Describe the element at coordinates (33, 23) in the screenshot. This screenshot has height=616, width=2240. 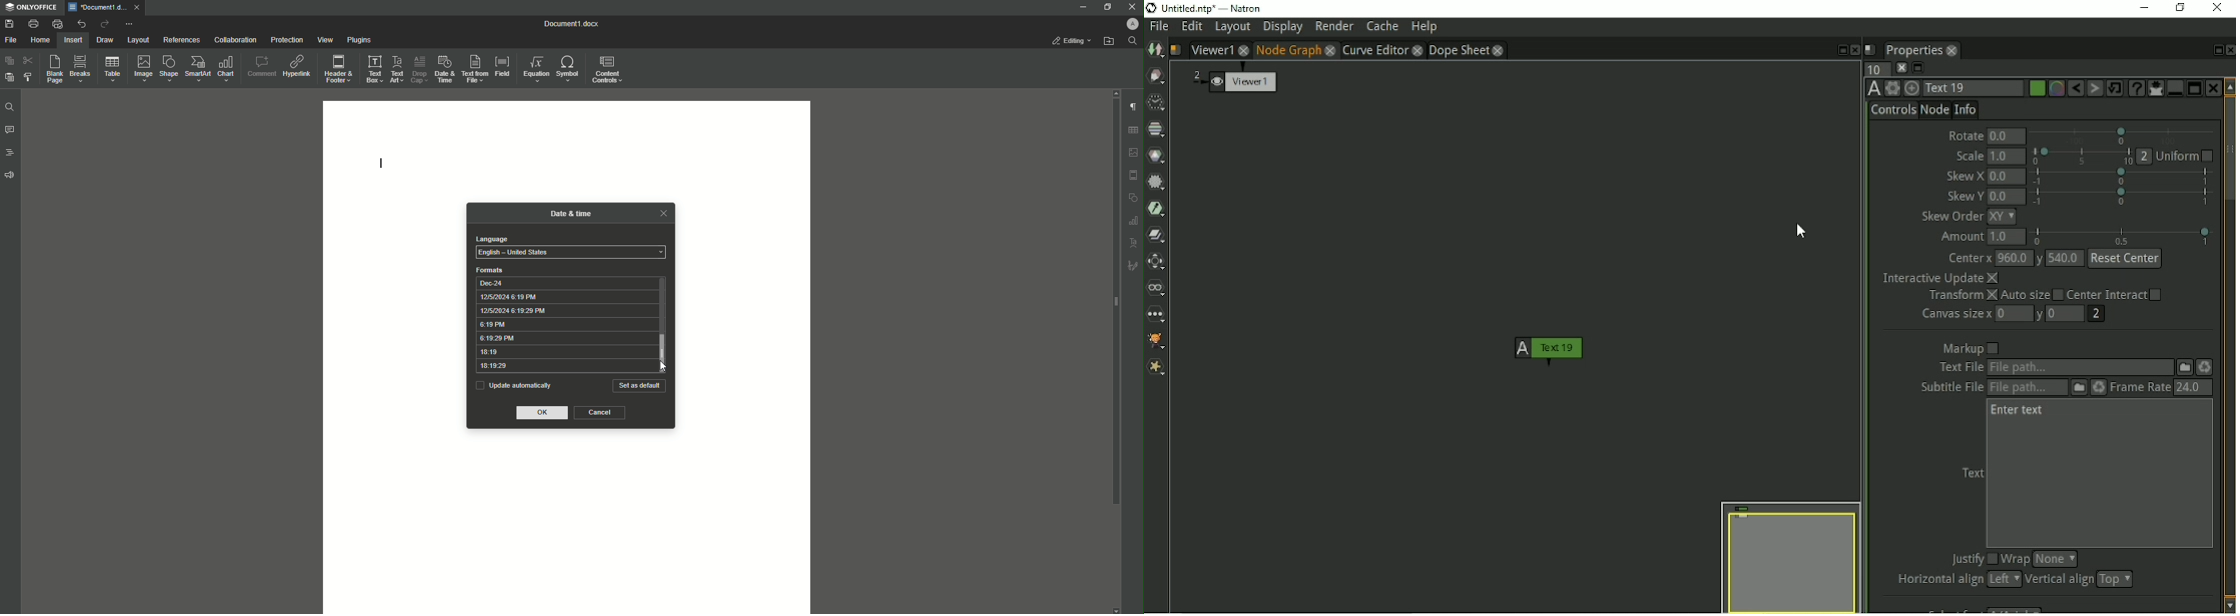
I see `Print` at that location.